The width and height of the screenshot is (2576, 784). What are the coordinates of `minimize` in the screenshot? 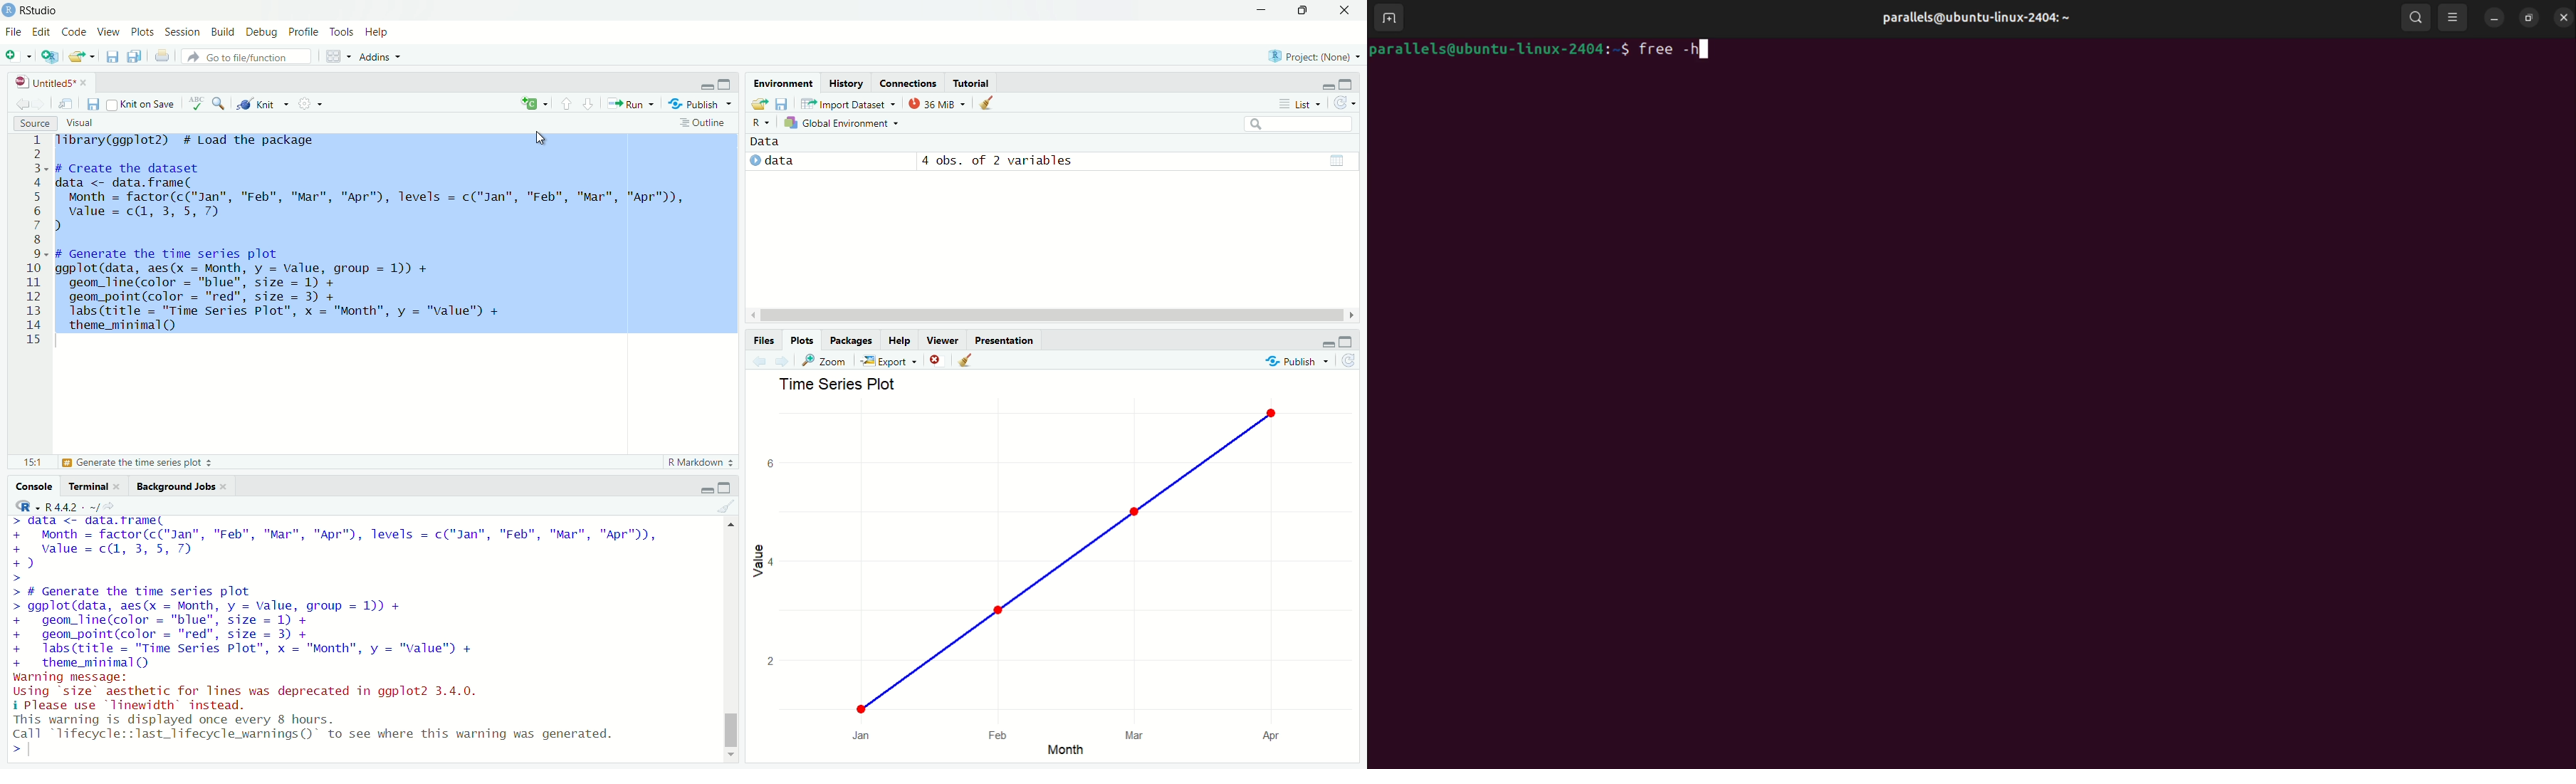 It's located at (2494, 18).